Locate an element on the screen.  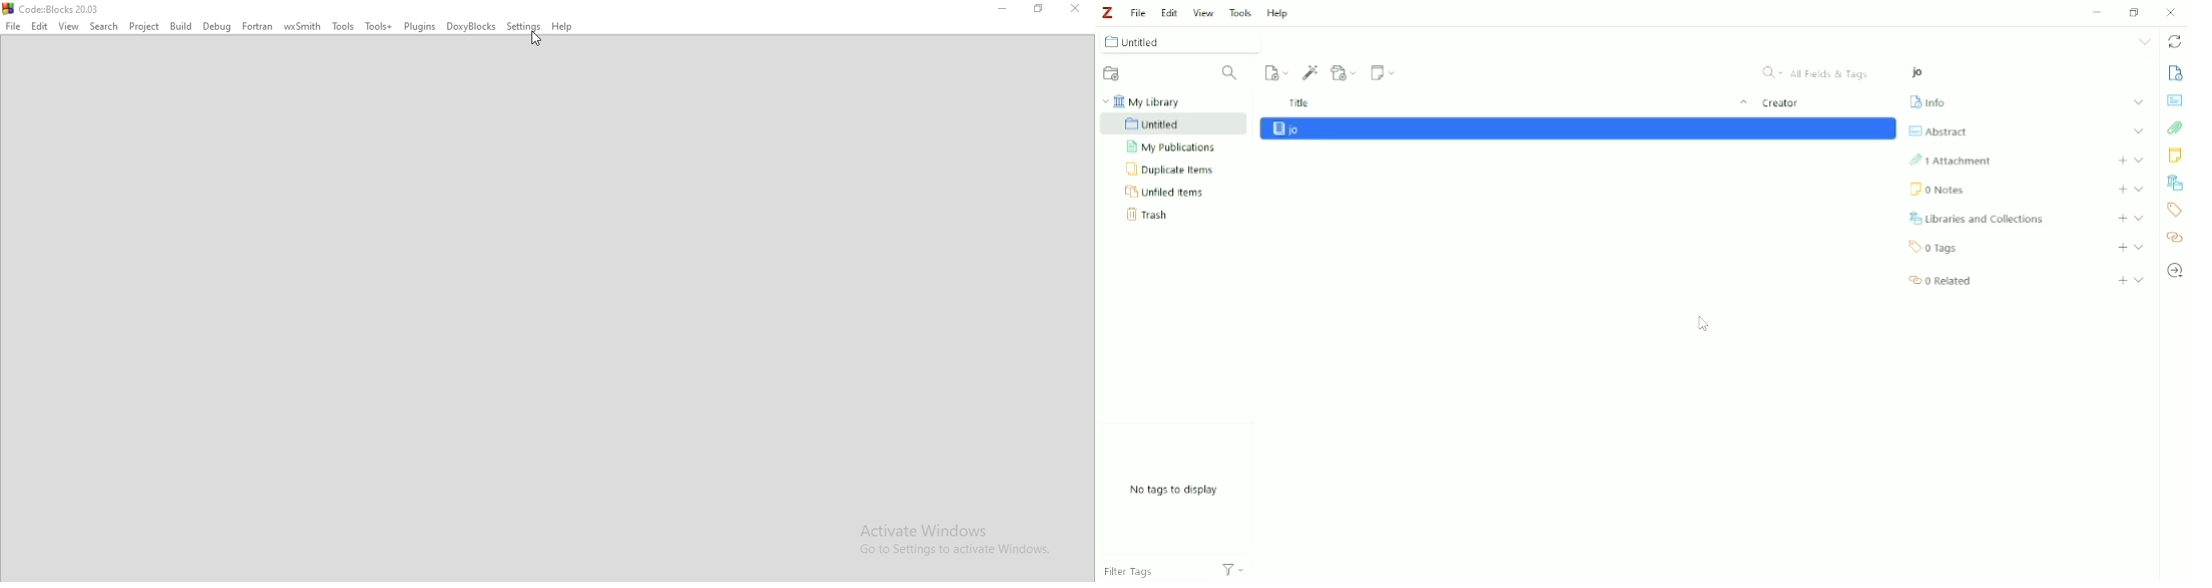
Attachment is located at coordinates (1950, 162).